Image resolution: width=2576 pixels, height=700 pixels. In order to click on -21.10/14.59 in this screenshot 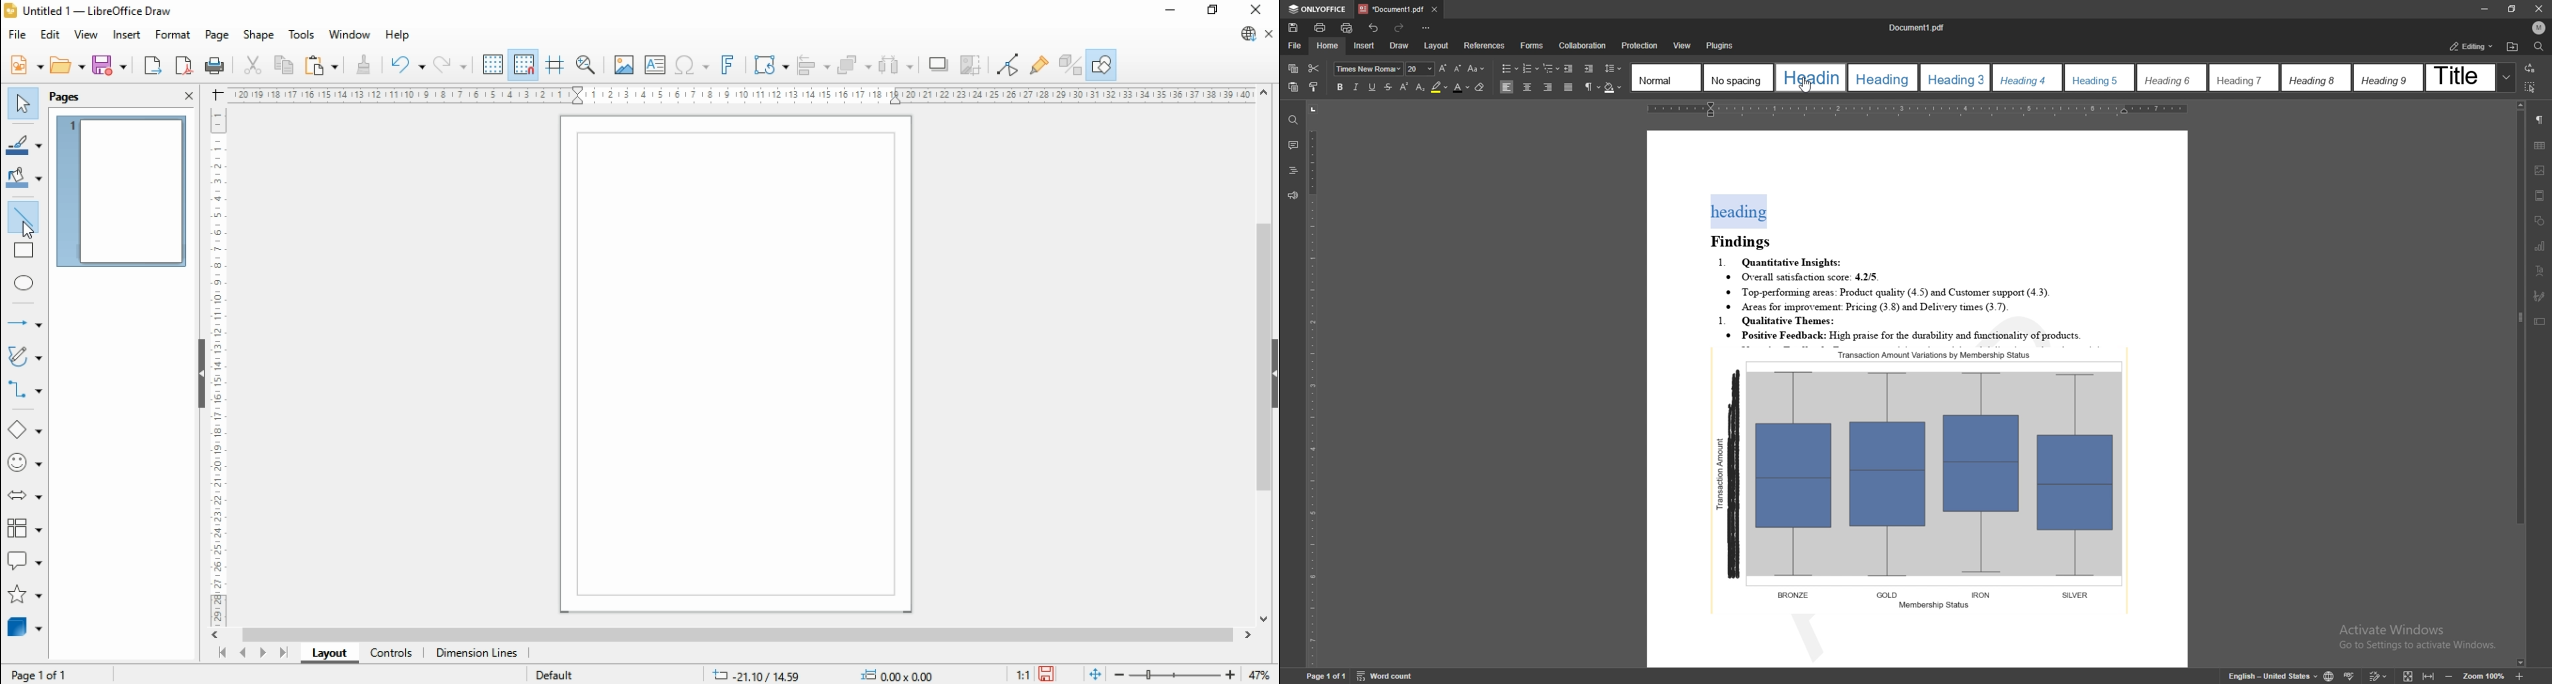, I will do `click(763, 675)`.